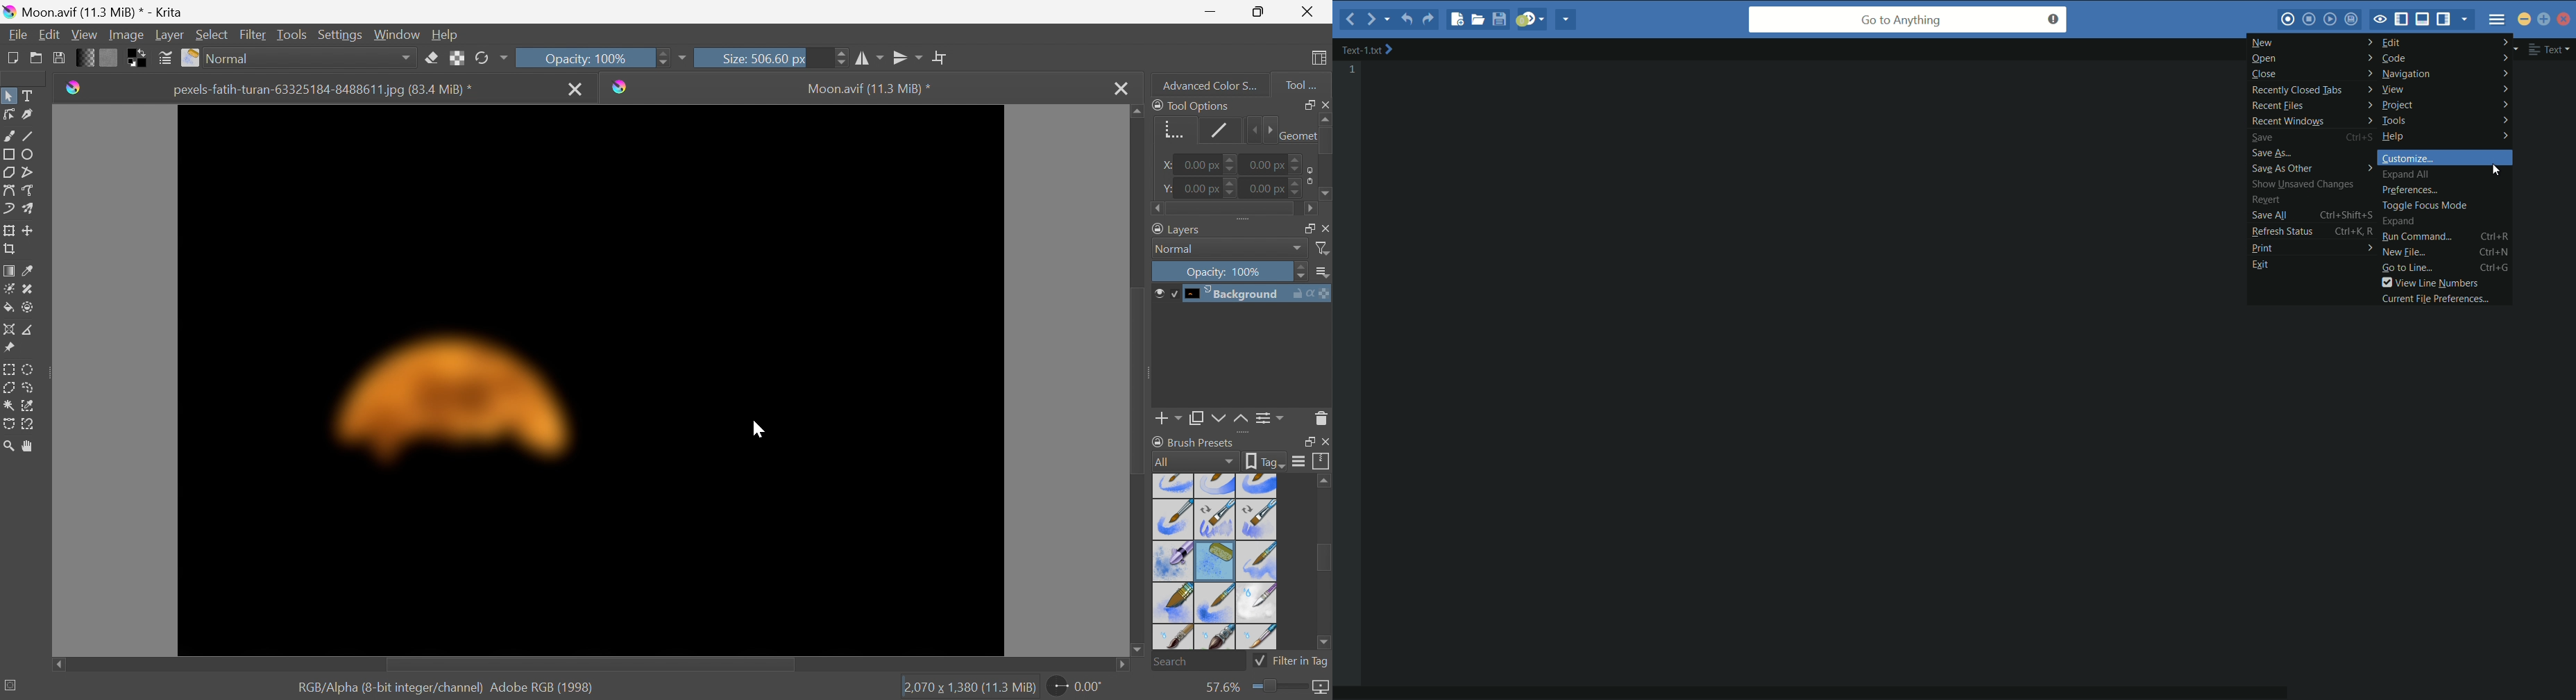 The width and height of the screenshot is (2576, 700). What do you see at coordinates (588, 665) in the screenshot?
I see `Scroll bar` at bounding box center [588, 665].